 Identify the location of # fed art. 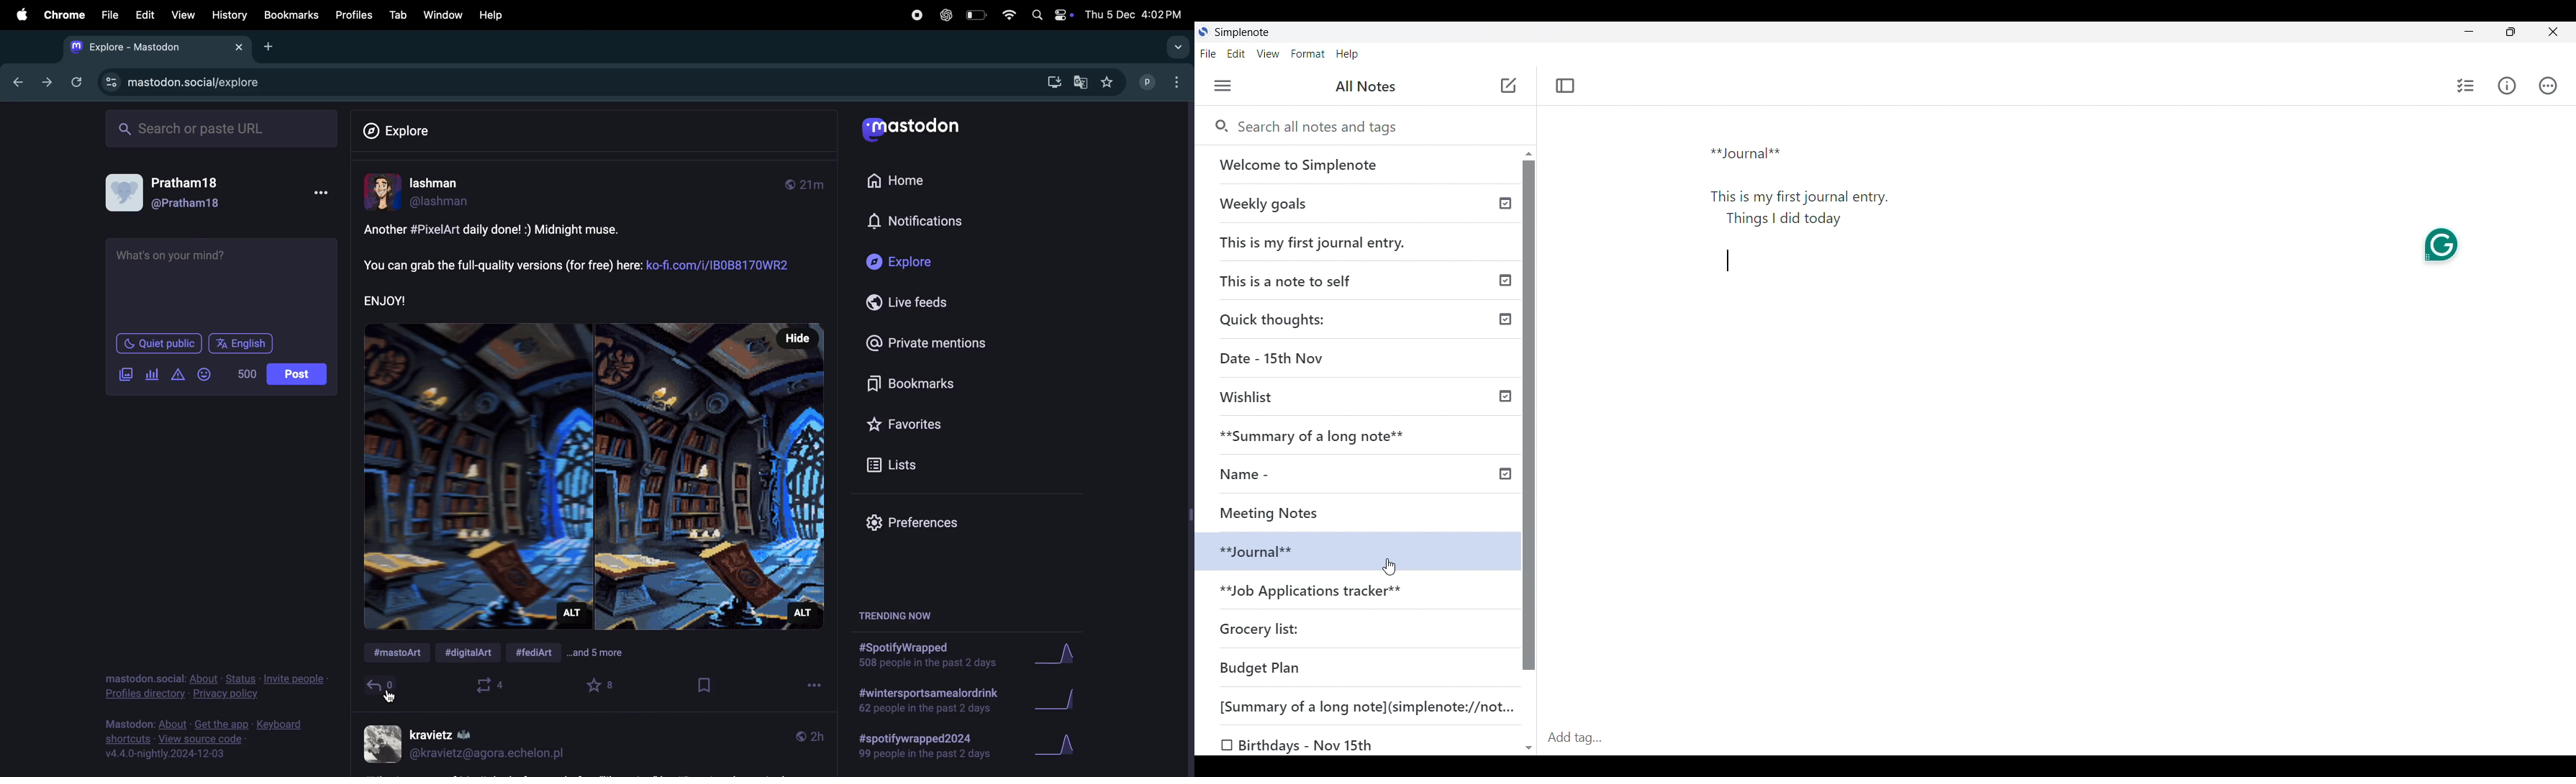
(540, 651).